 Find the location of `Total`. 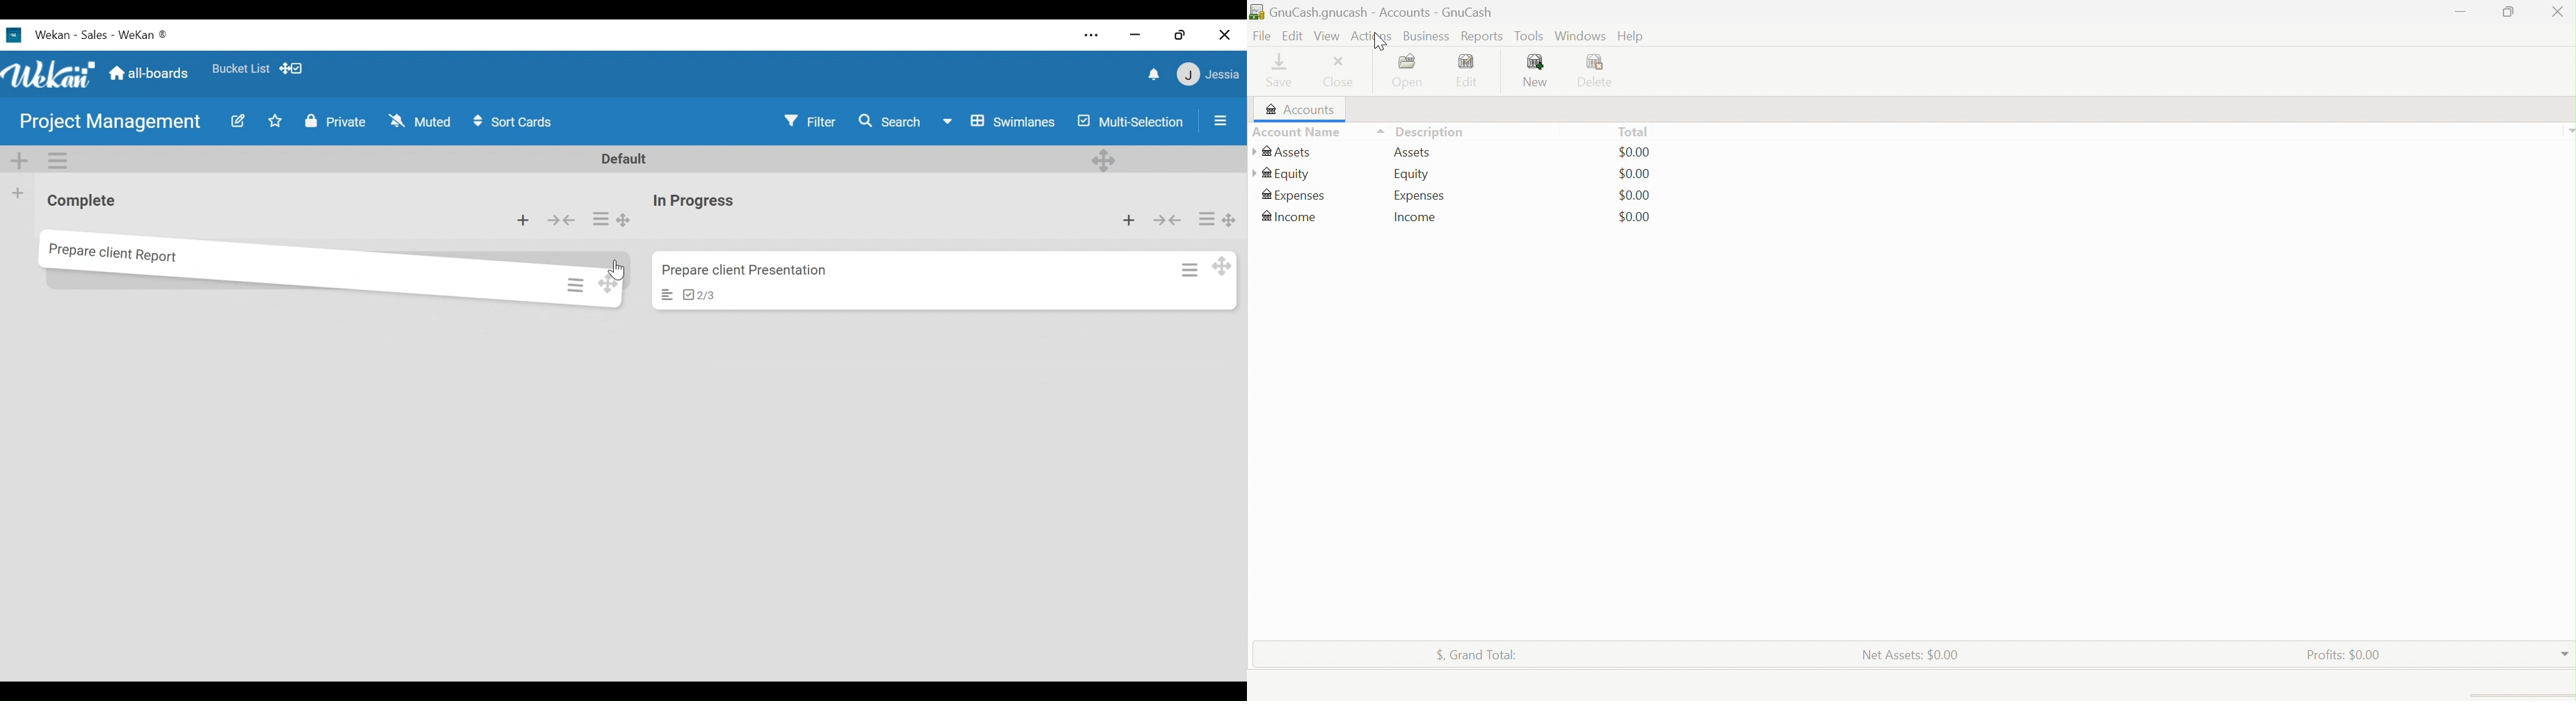

Total is located at coordinates (1632, 131).